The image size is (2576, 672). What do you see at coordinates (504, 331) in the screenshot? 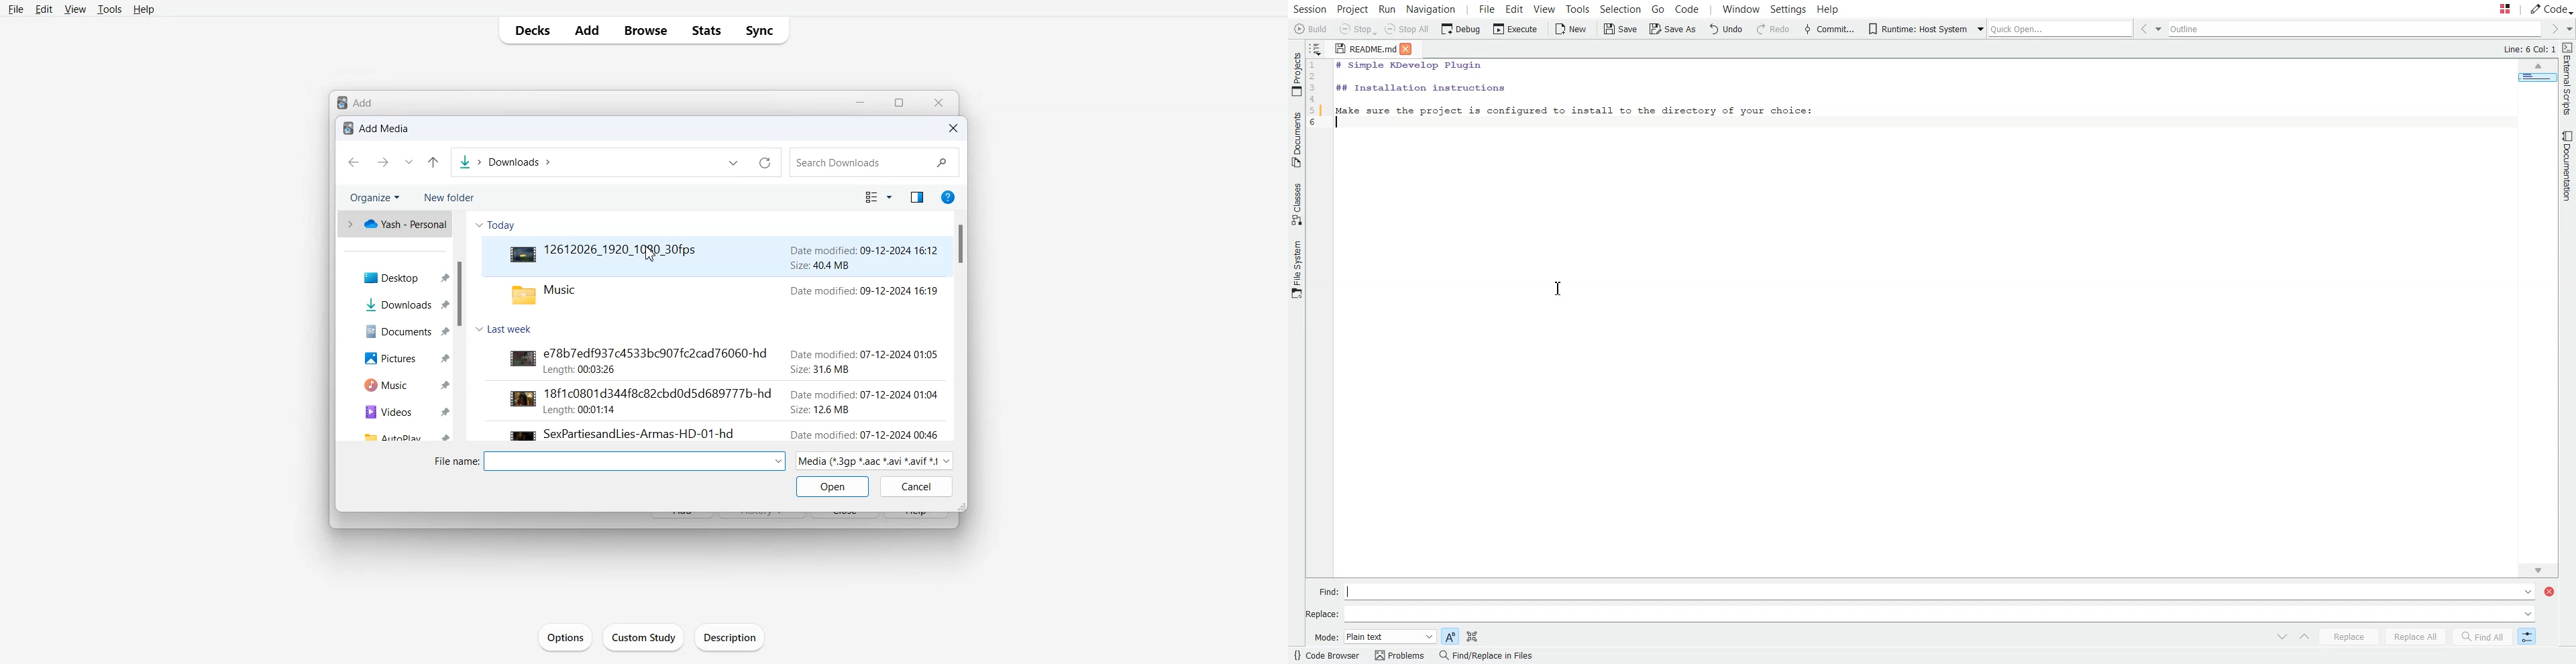
I see `Last Week` at bounding box center [504, 331].